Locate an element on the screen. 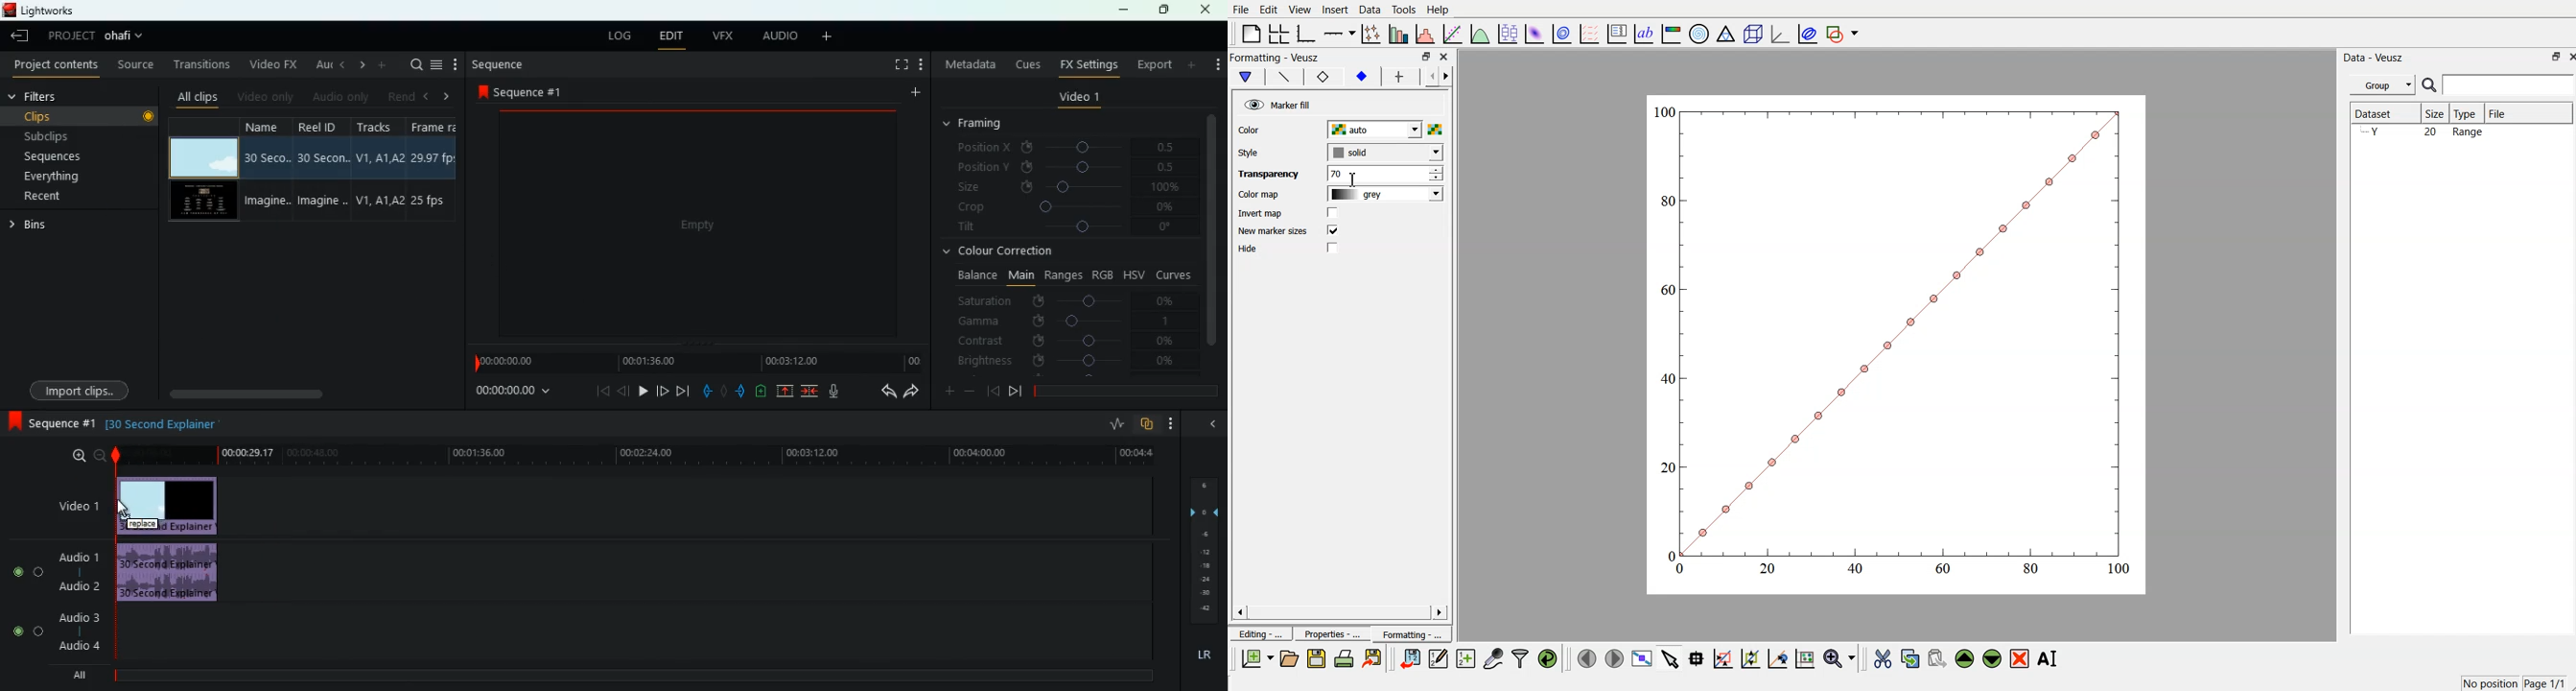 The image size is (2576, 700). curves is located at coordinates (1176, 274).